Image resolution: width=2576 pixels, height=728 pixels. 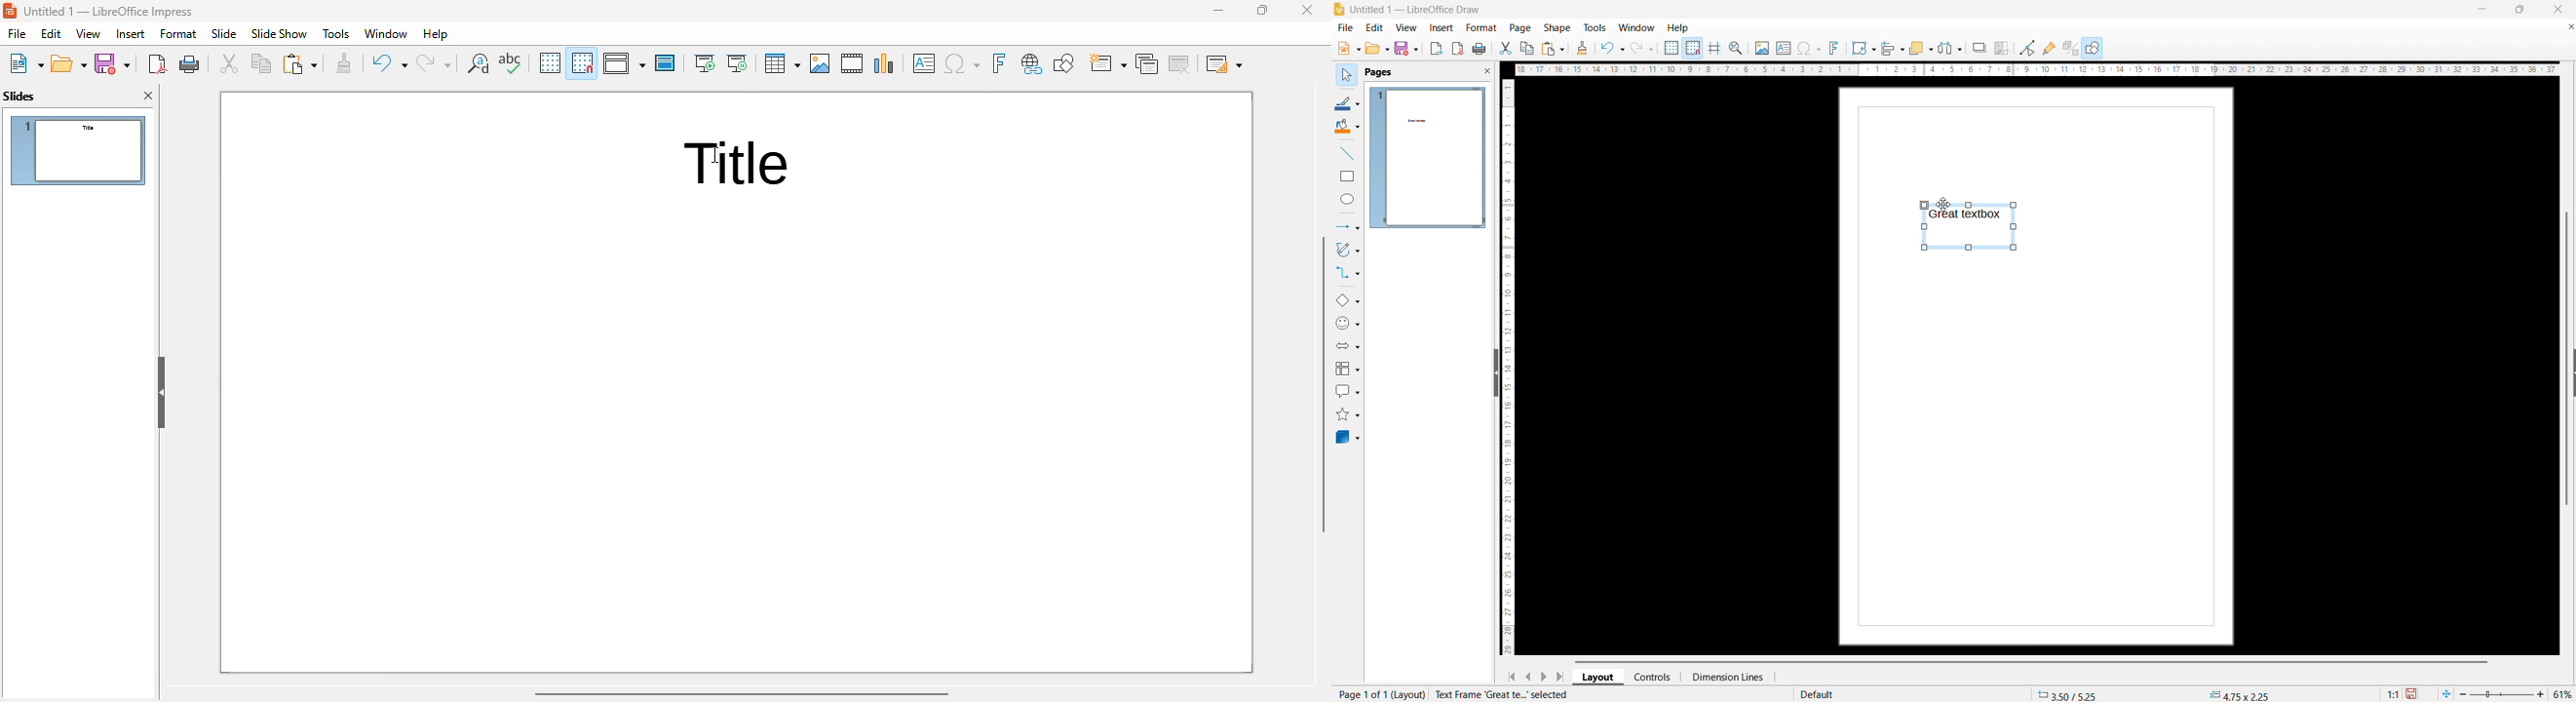 I want to click on arrange, so click(x=1921, y=47).